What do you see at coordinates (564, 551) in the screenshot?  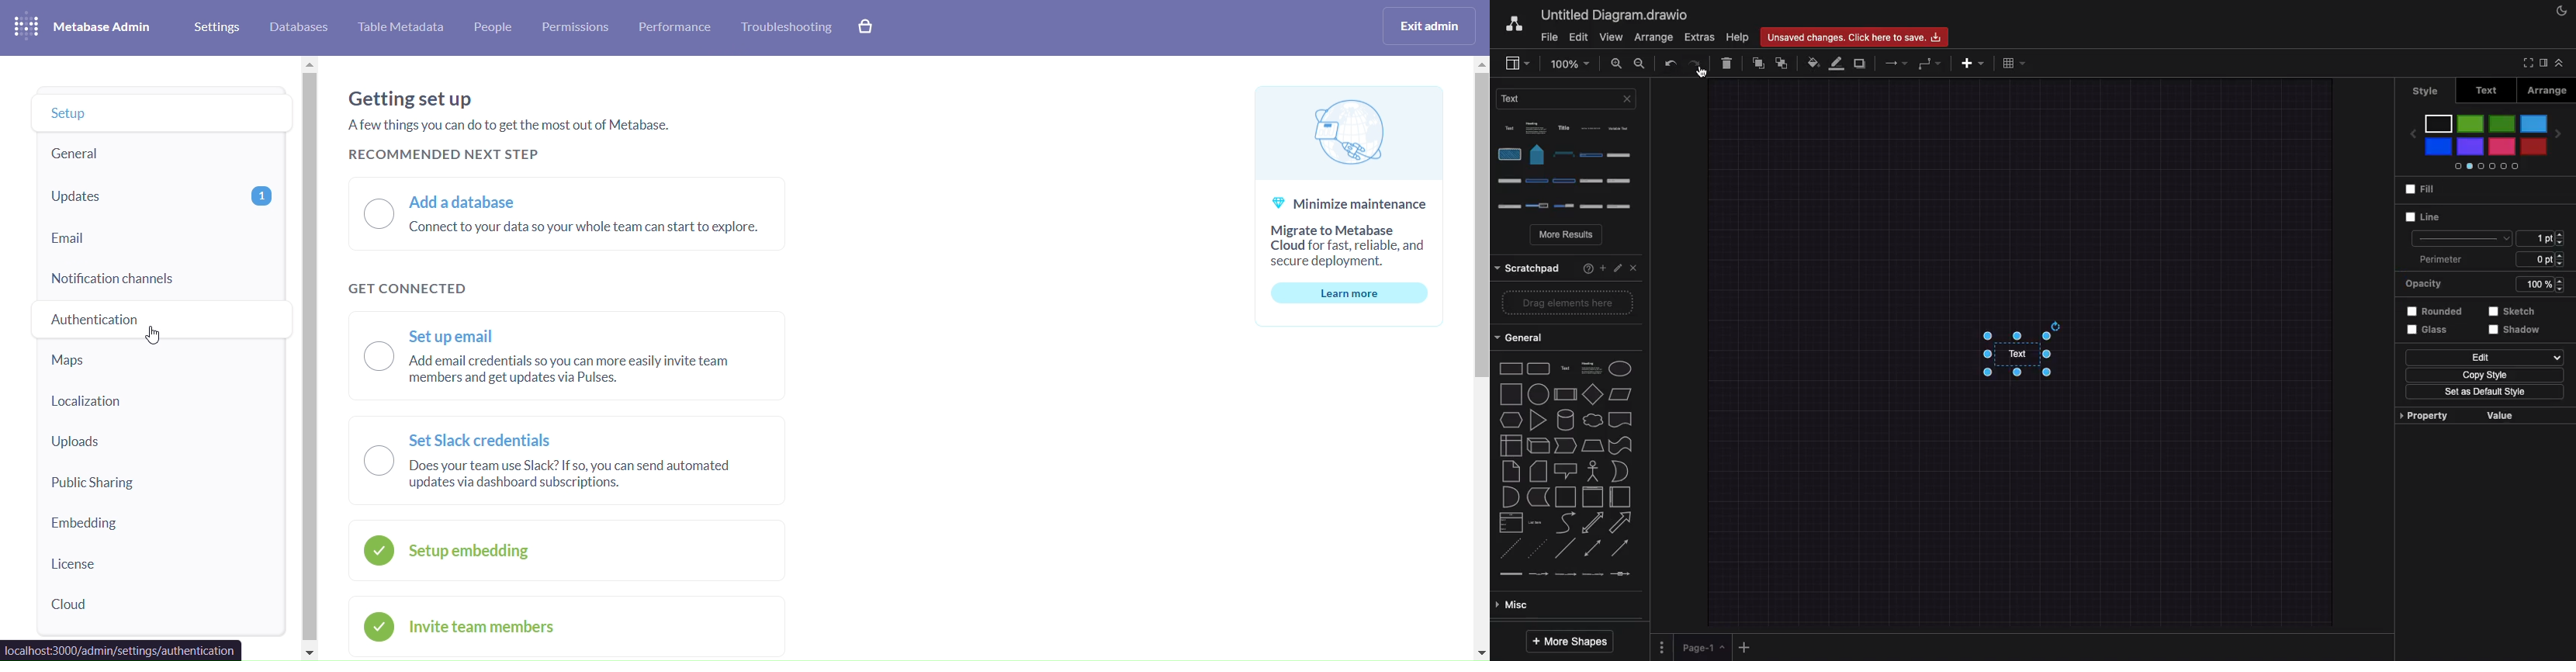 I see `setup embedding` at bounding box center [564, 551].